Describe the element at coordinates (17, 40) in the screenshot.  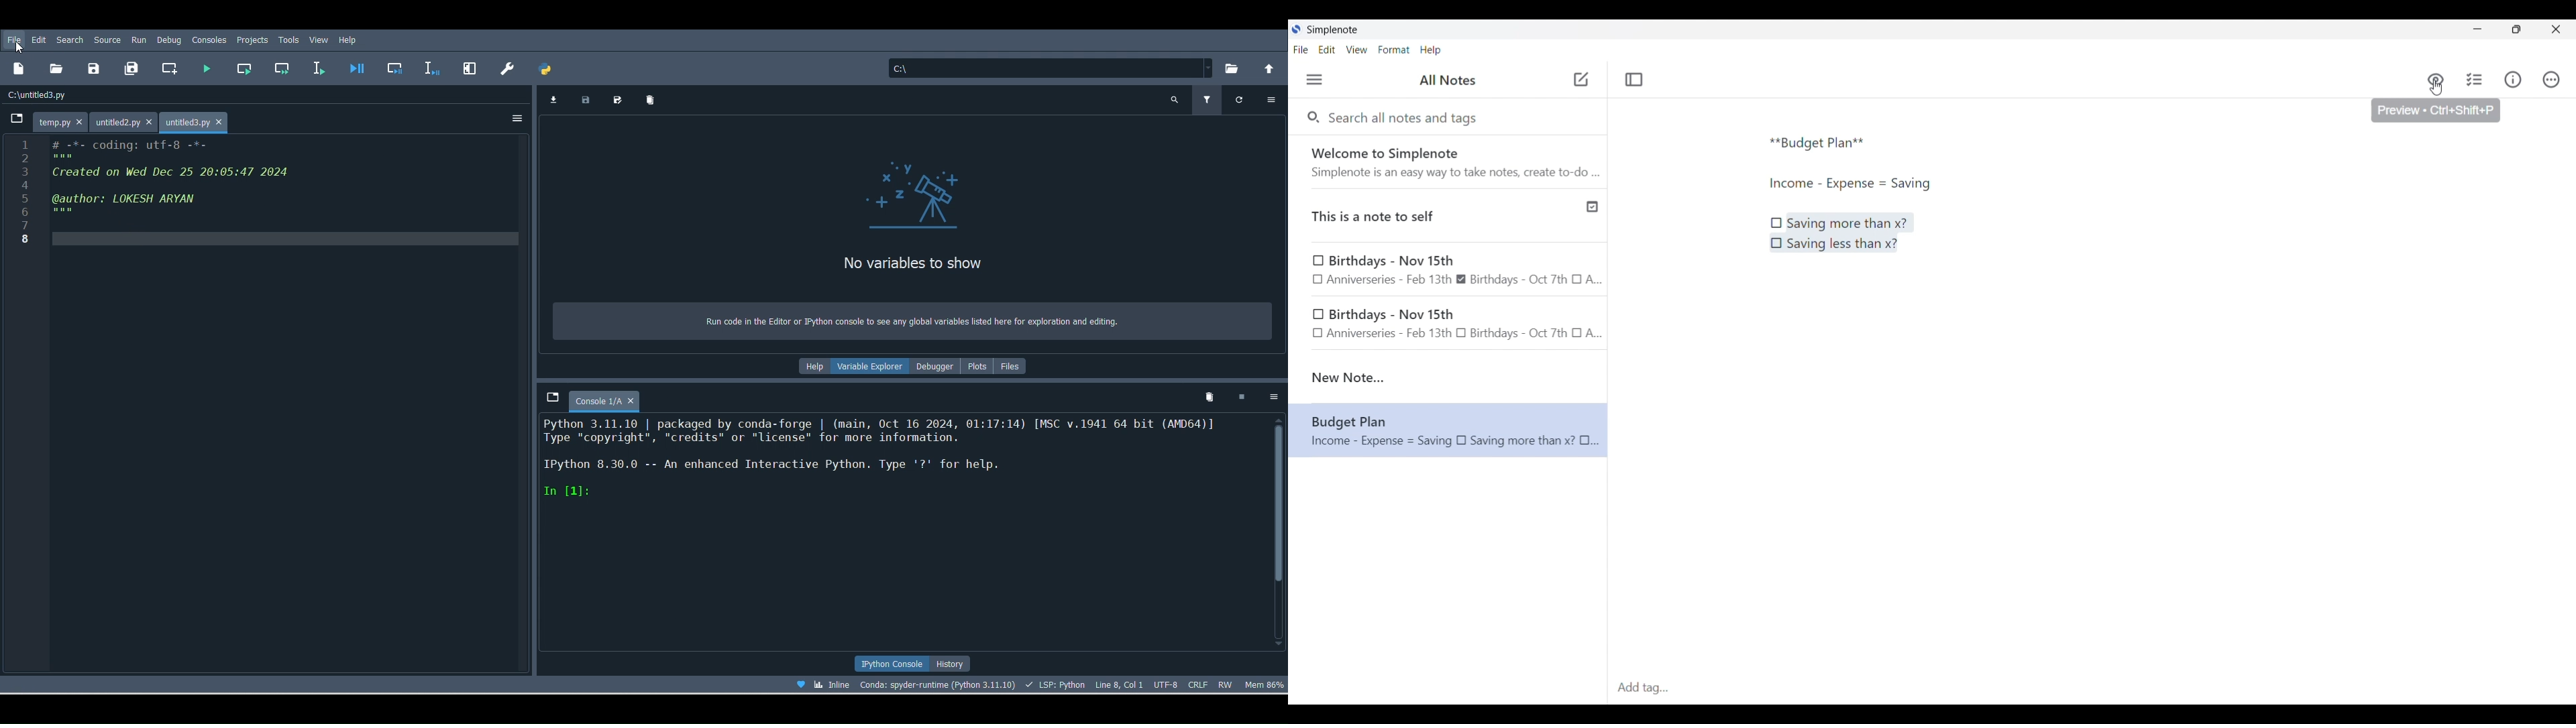
I see `FIle` at that location.